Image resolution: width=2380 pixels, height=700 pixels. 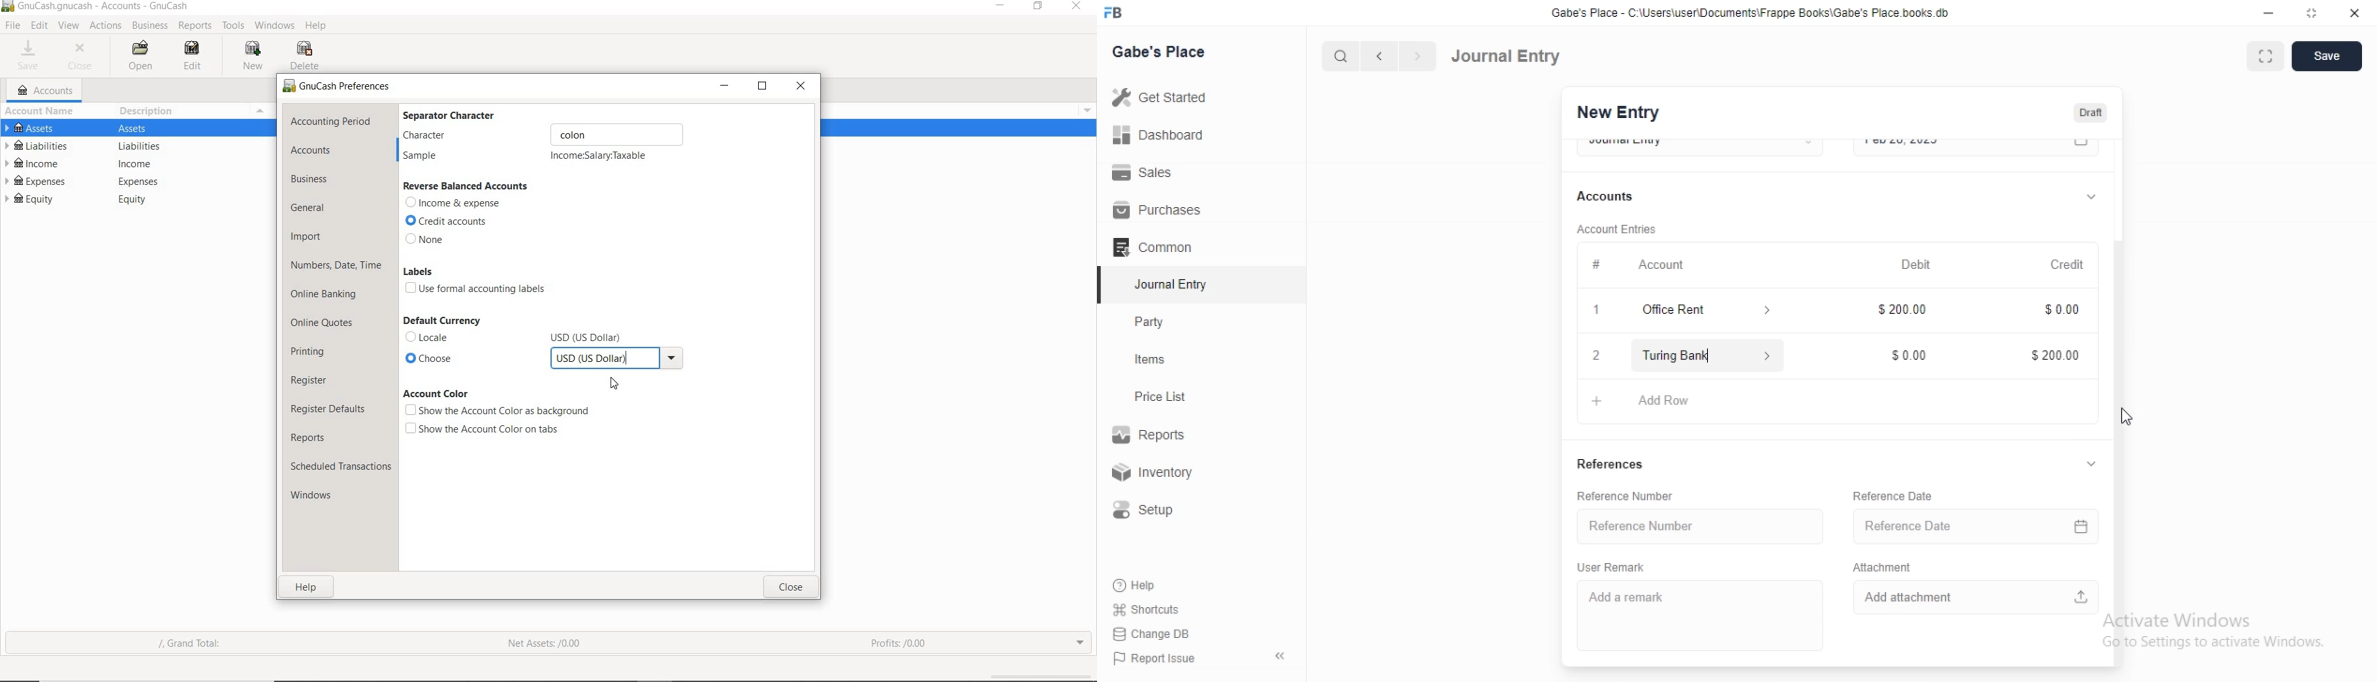 I want to click on 2, so click(x=1593, y=356).